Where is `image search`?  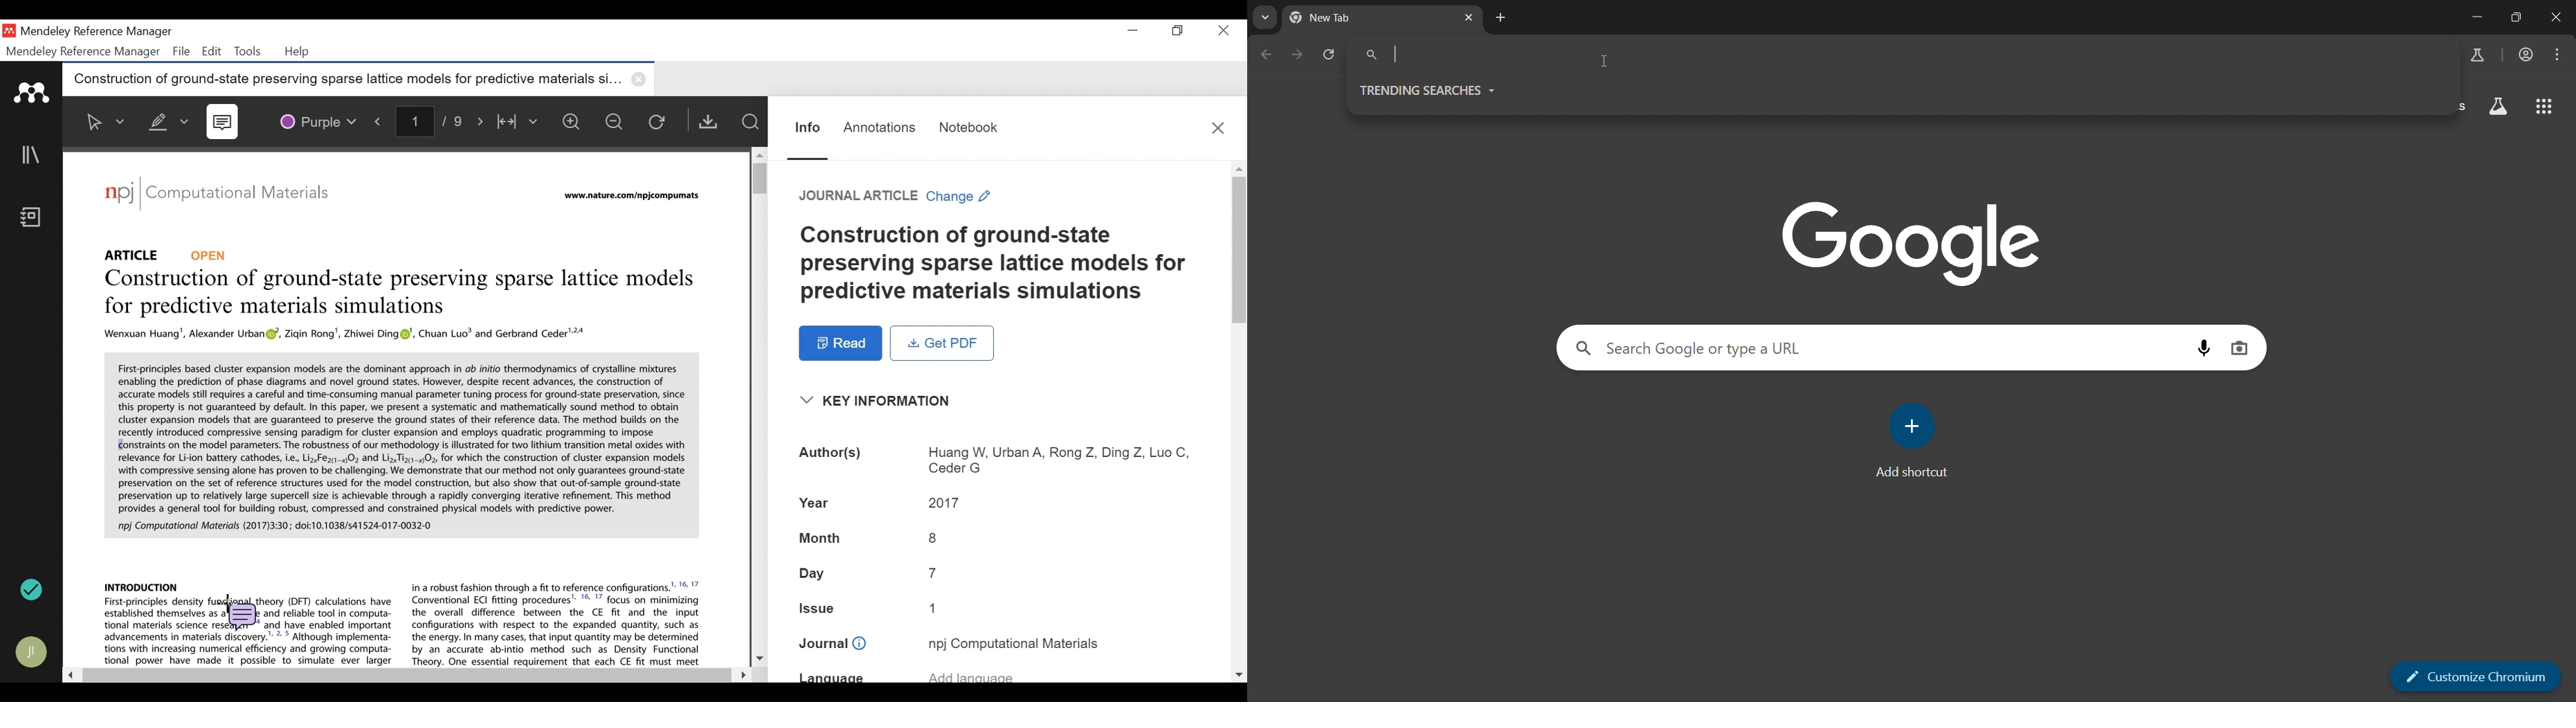
image search is located at coordinates (2240, 348).